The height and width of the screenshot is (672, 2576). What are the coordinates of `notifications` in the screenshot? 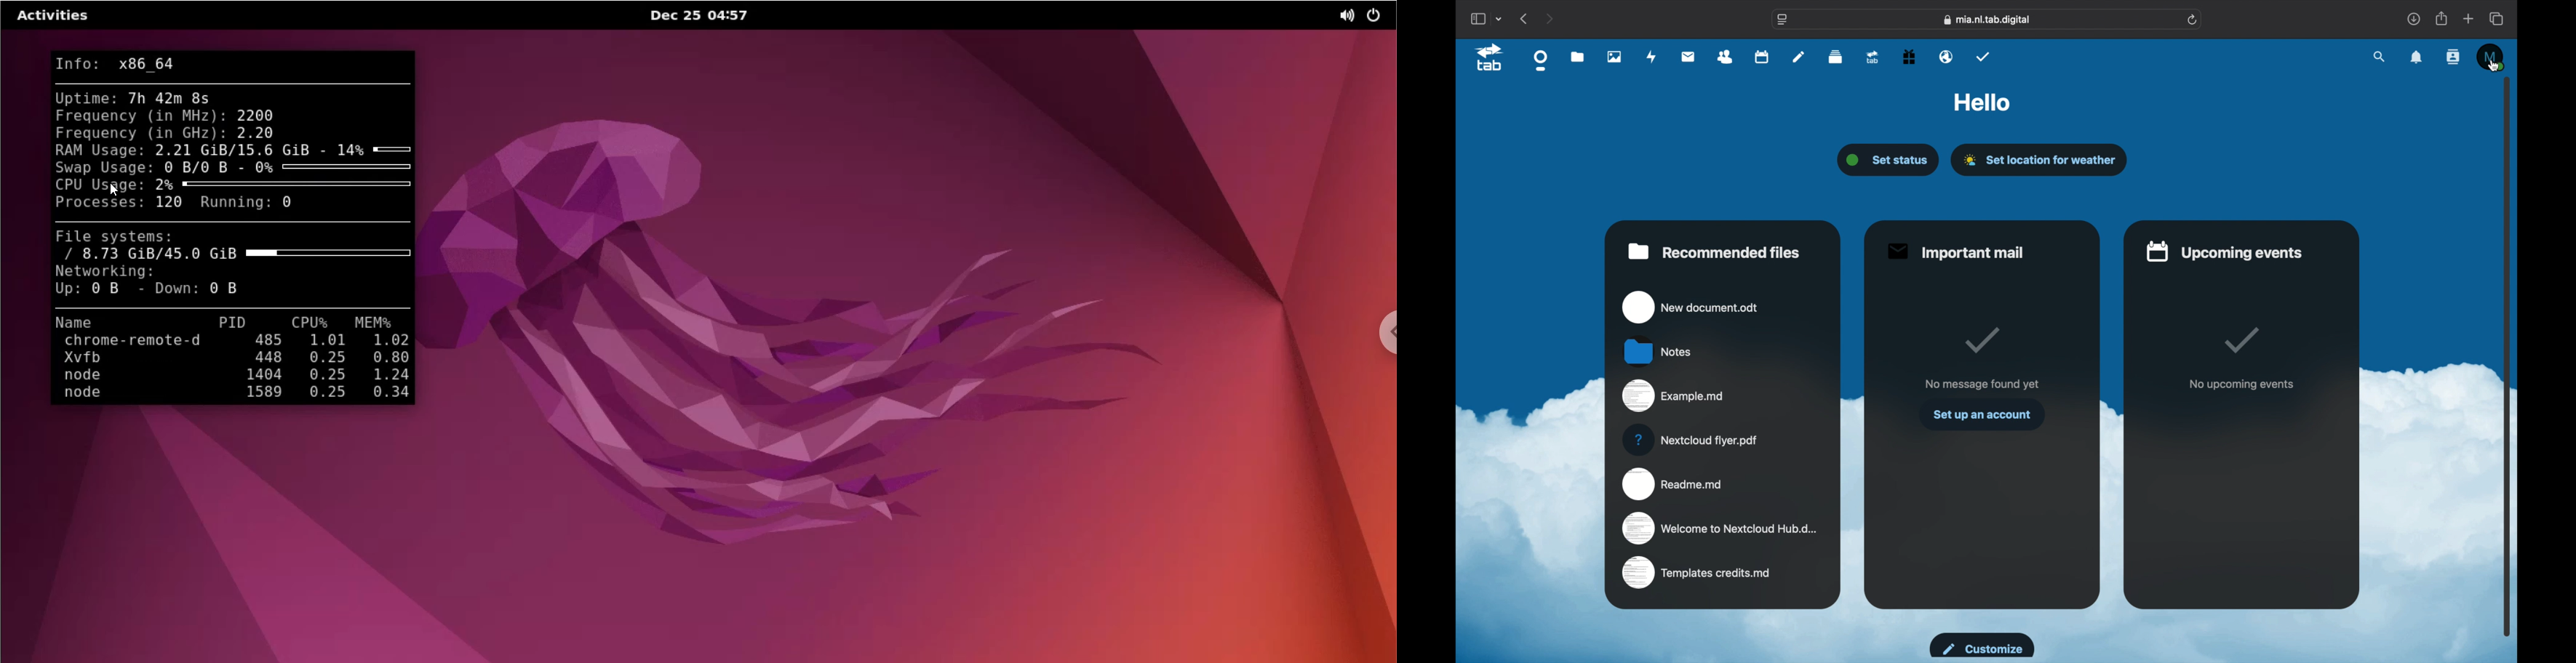 It's located at (2417, 58).